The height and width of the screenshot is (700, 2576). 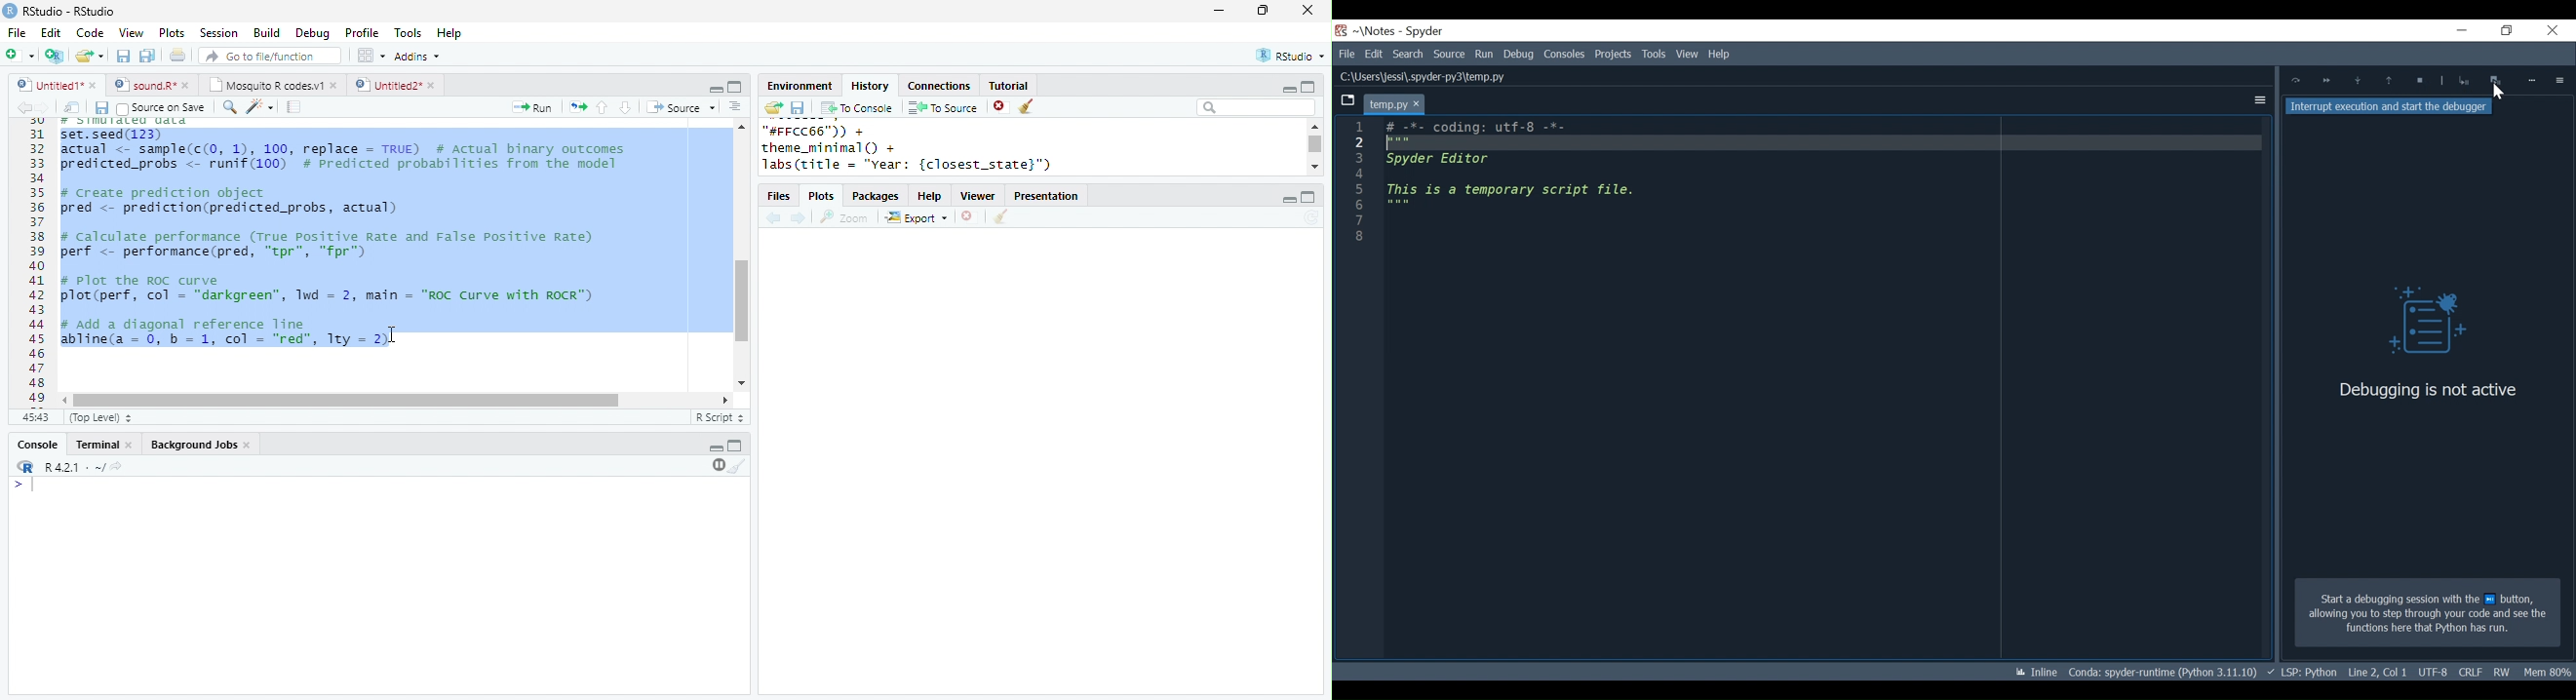 I want to click on forward, so click(x=800, y=219).